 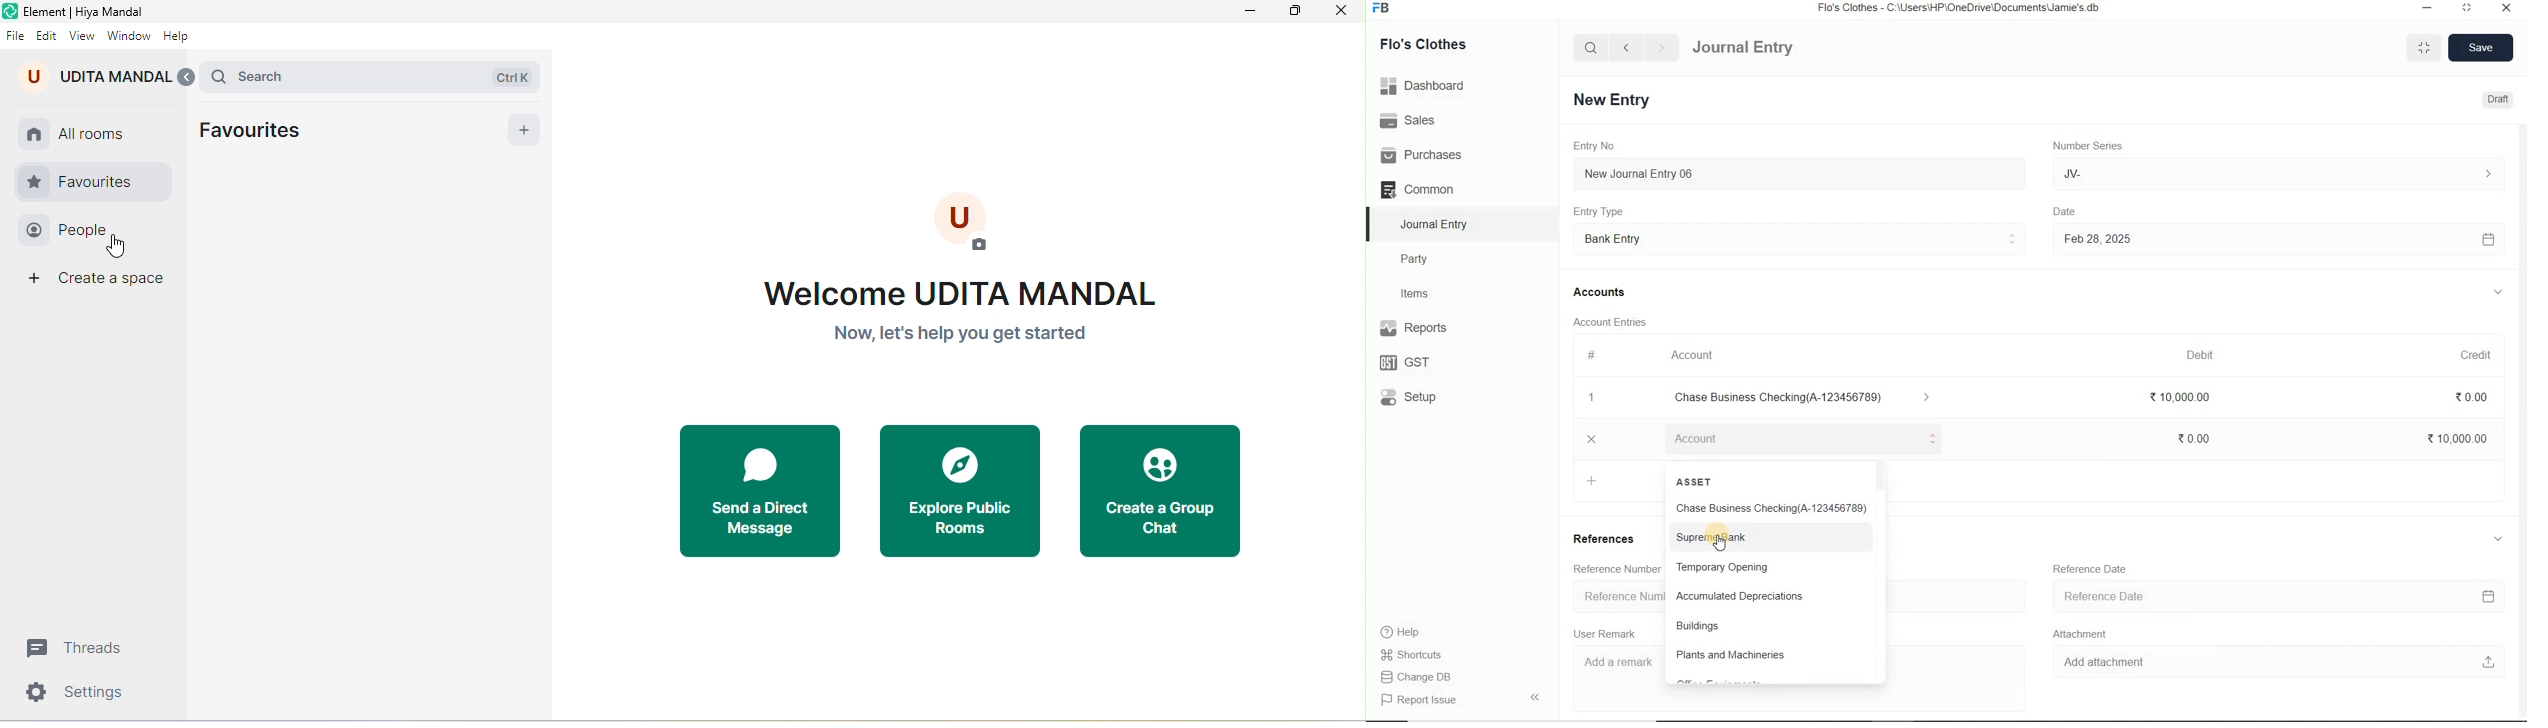 What do you see at coordinates (1347, 10) in the screenshot?
I see `close` at bounding box center [1347, 10].